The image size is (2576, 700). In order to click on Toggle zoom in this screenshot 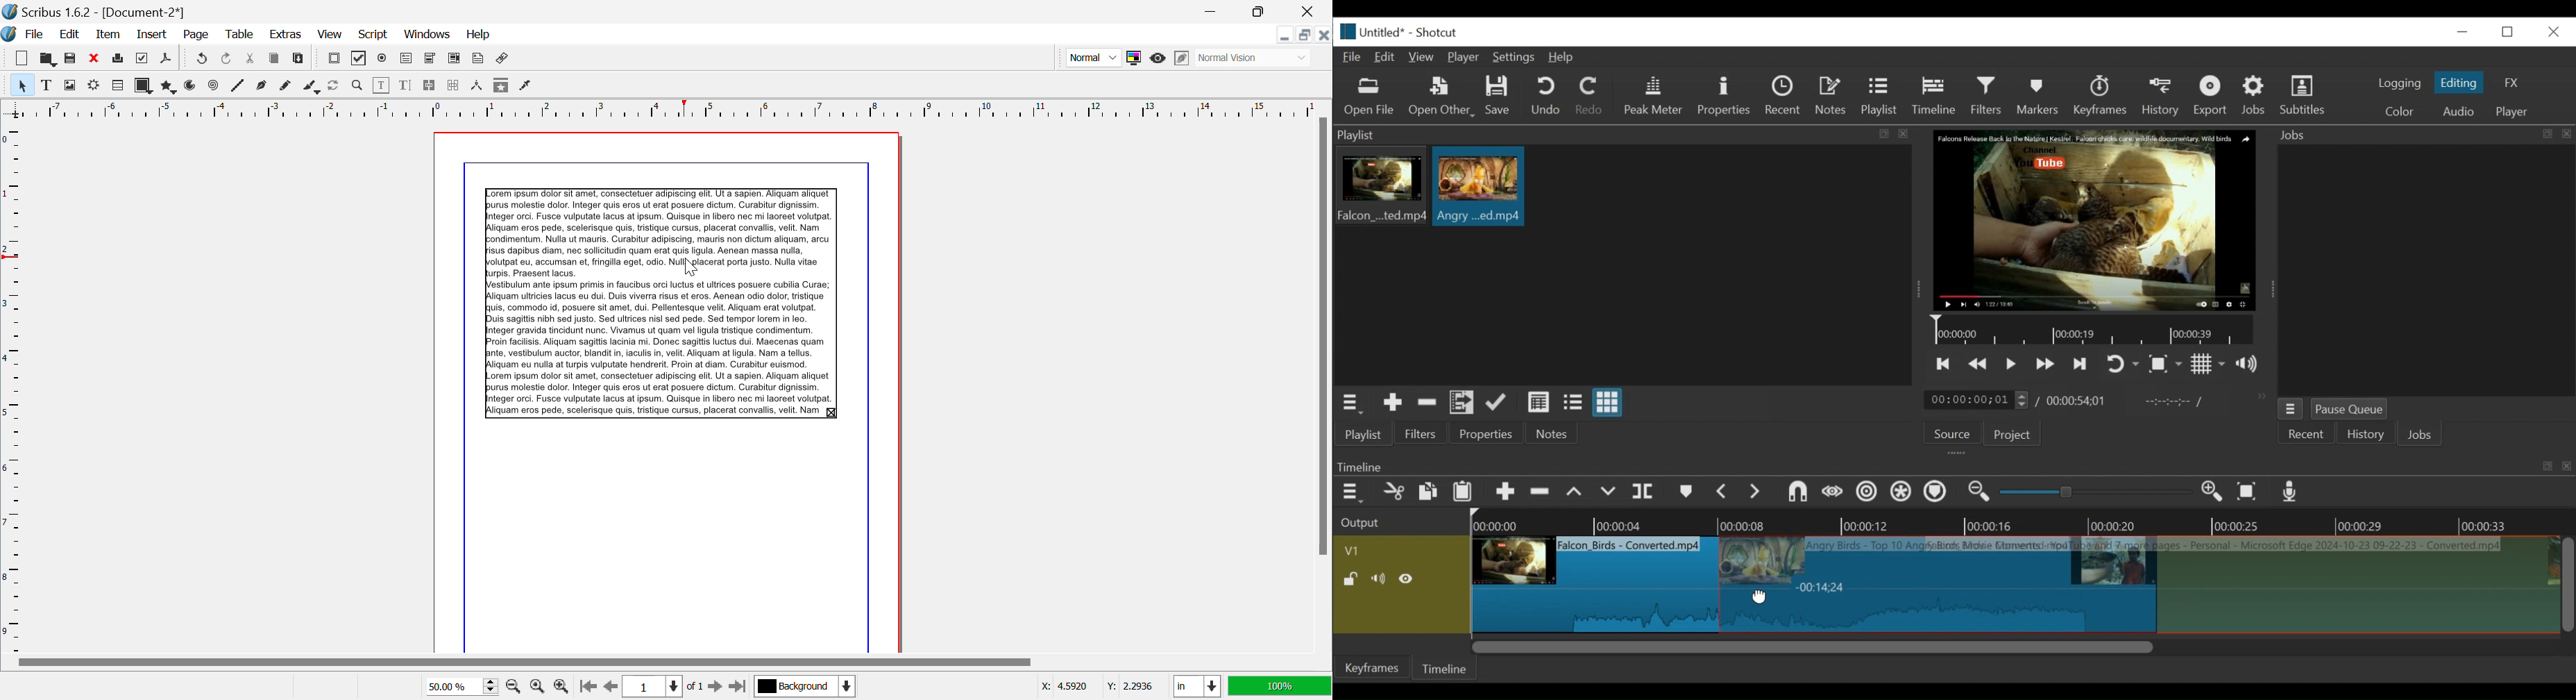, I will do `click(2165, 365)`.